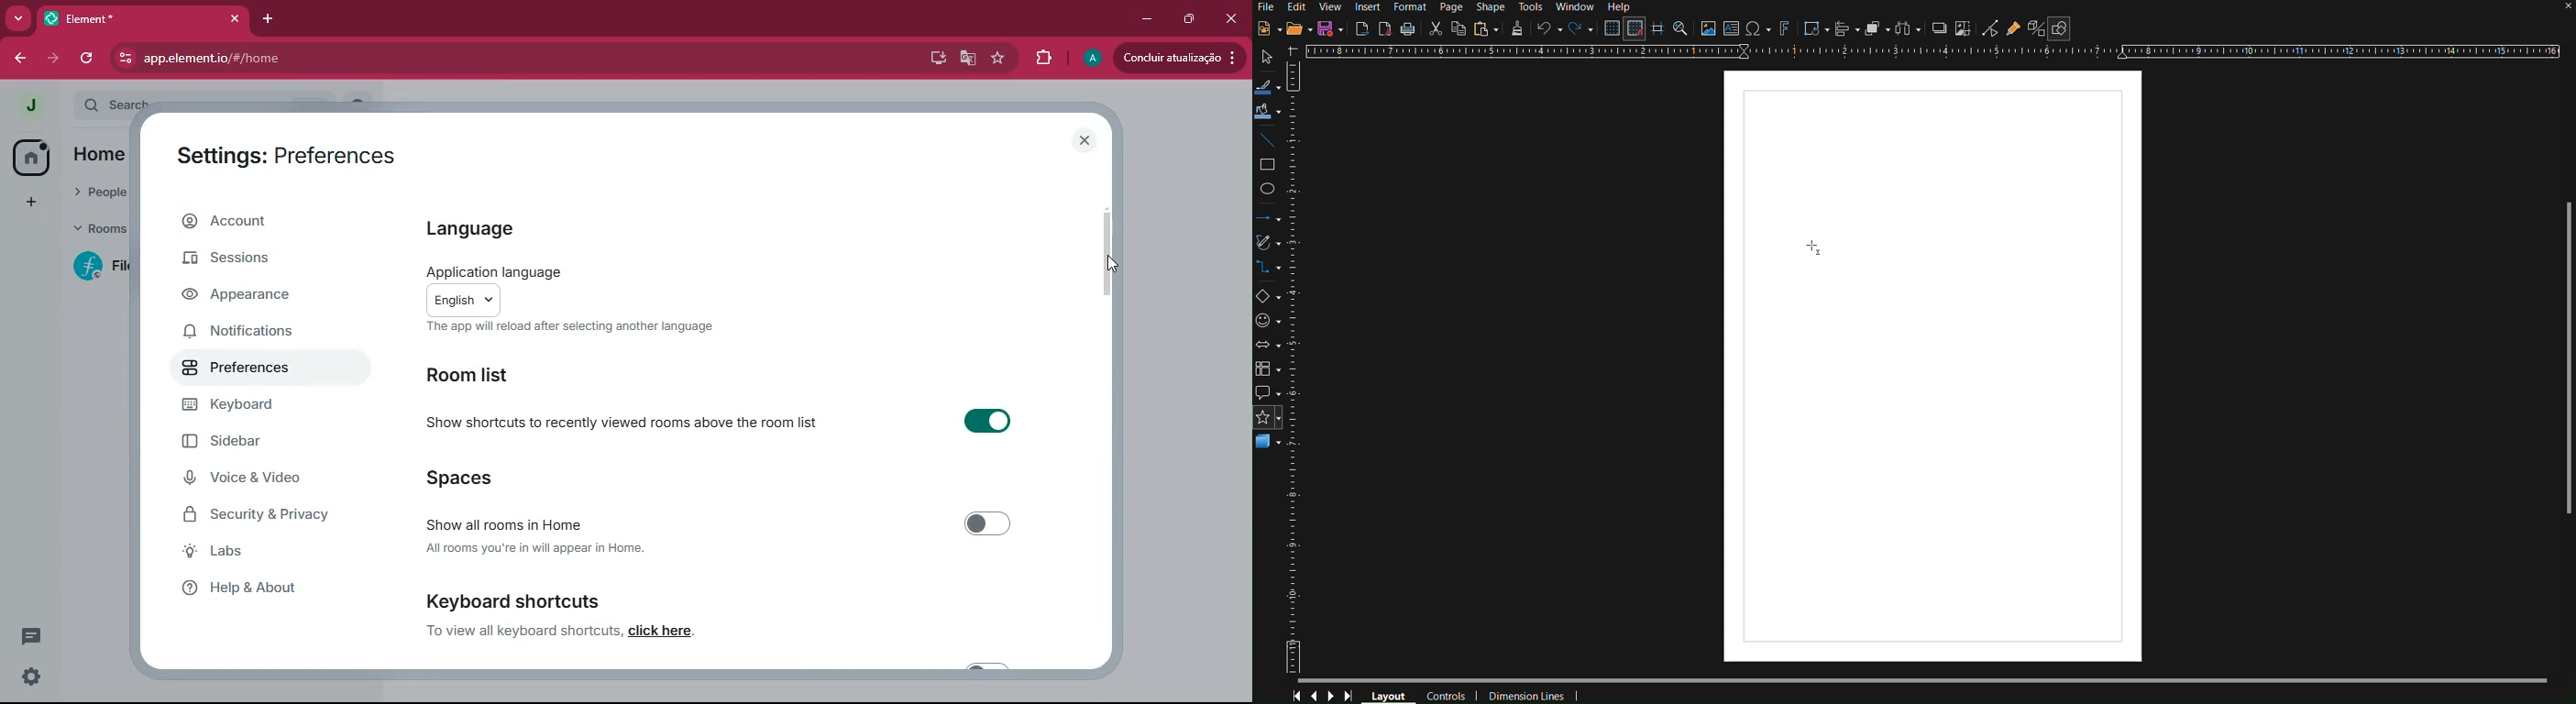  What do you see at coordinates (544, 536) in the screenshot?
I see `show all rooms in home all rooms you're in will appear in home` at bounding box center [544, 536].